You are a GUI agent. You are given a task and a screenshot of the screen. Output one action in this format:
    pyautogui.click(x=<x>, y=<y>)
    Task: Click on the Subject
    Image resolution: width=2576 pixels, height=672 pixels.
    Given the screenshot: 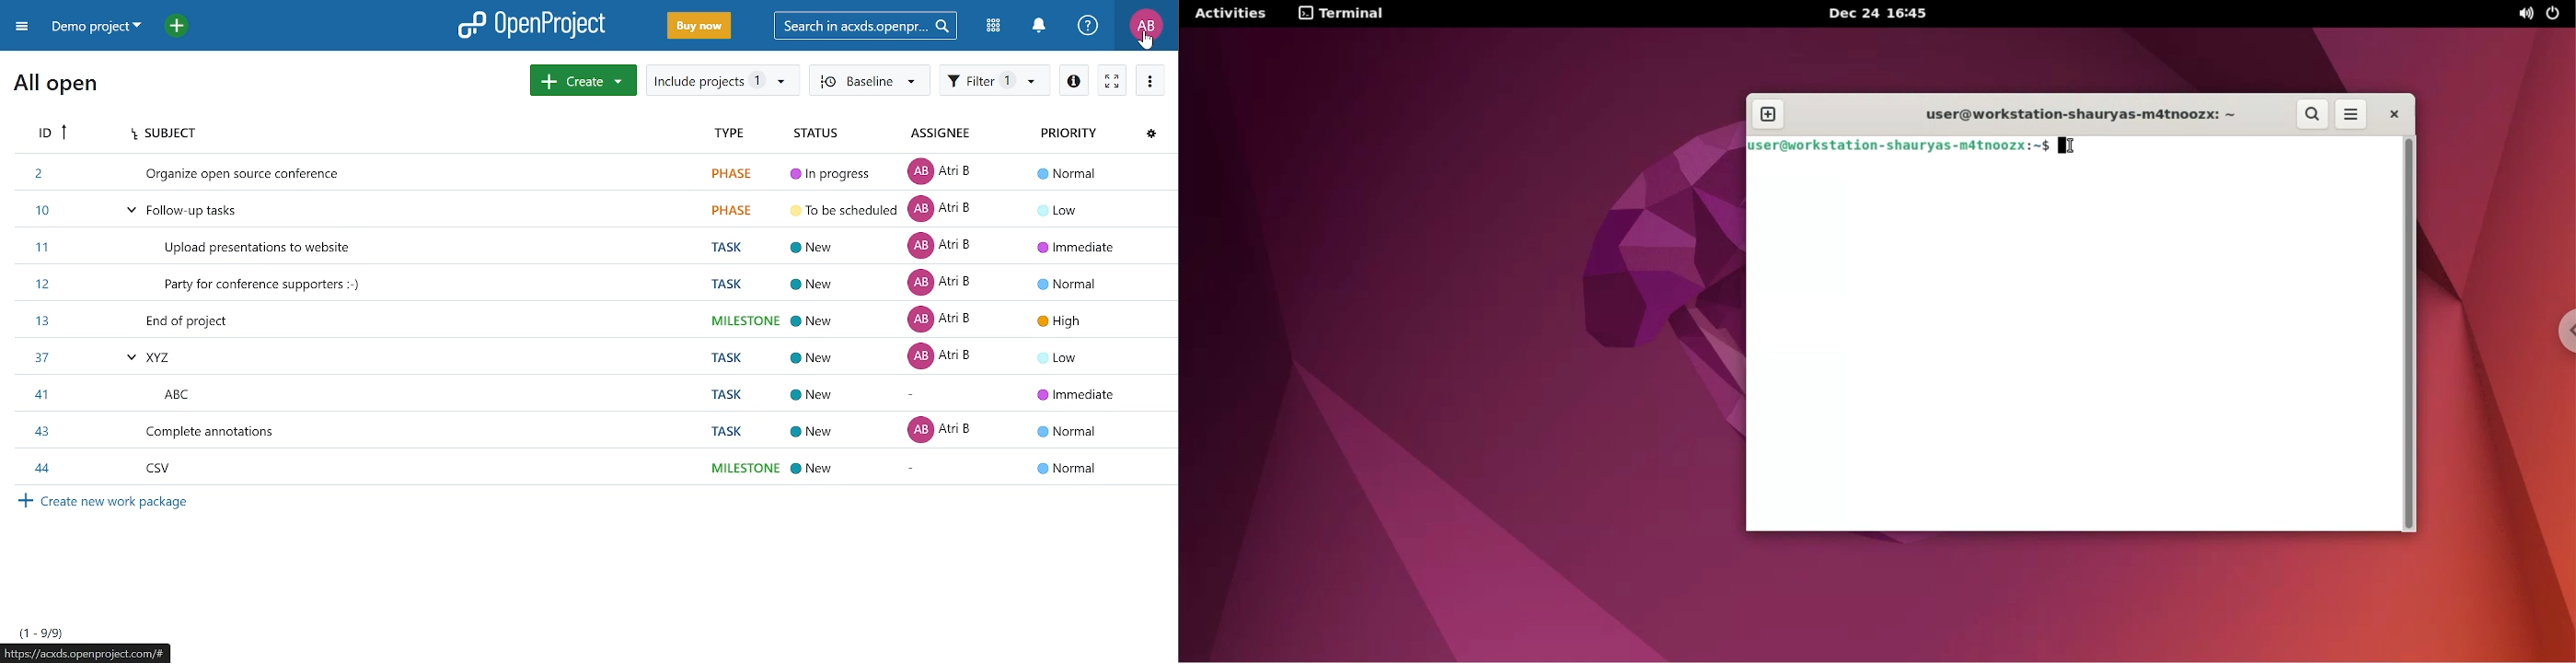 What is the action you would take?
    pyautogui.click(x=179, y=134)
    